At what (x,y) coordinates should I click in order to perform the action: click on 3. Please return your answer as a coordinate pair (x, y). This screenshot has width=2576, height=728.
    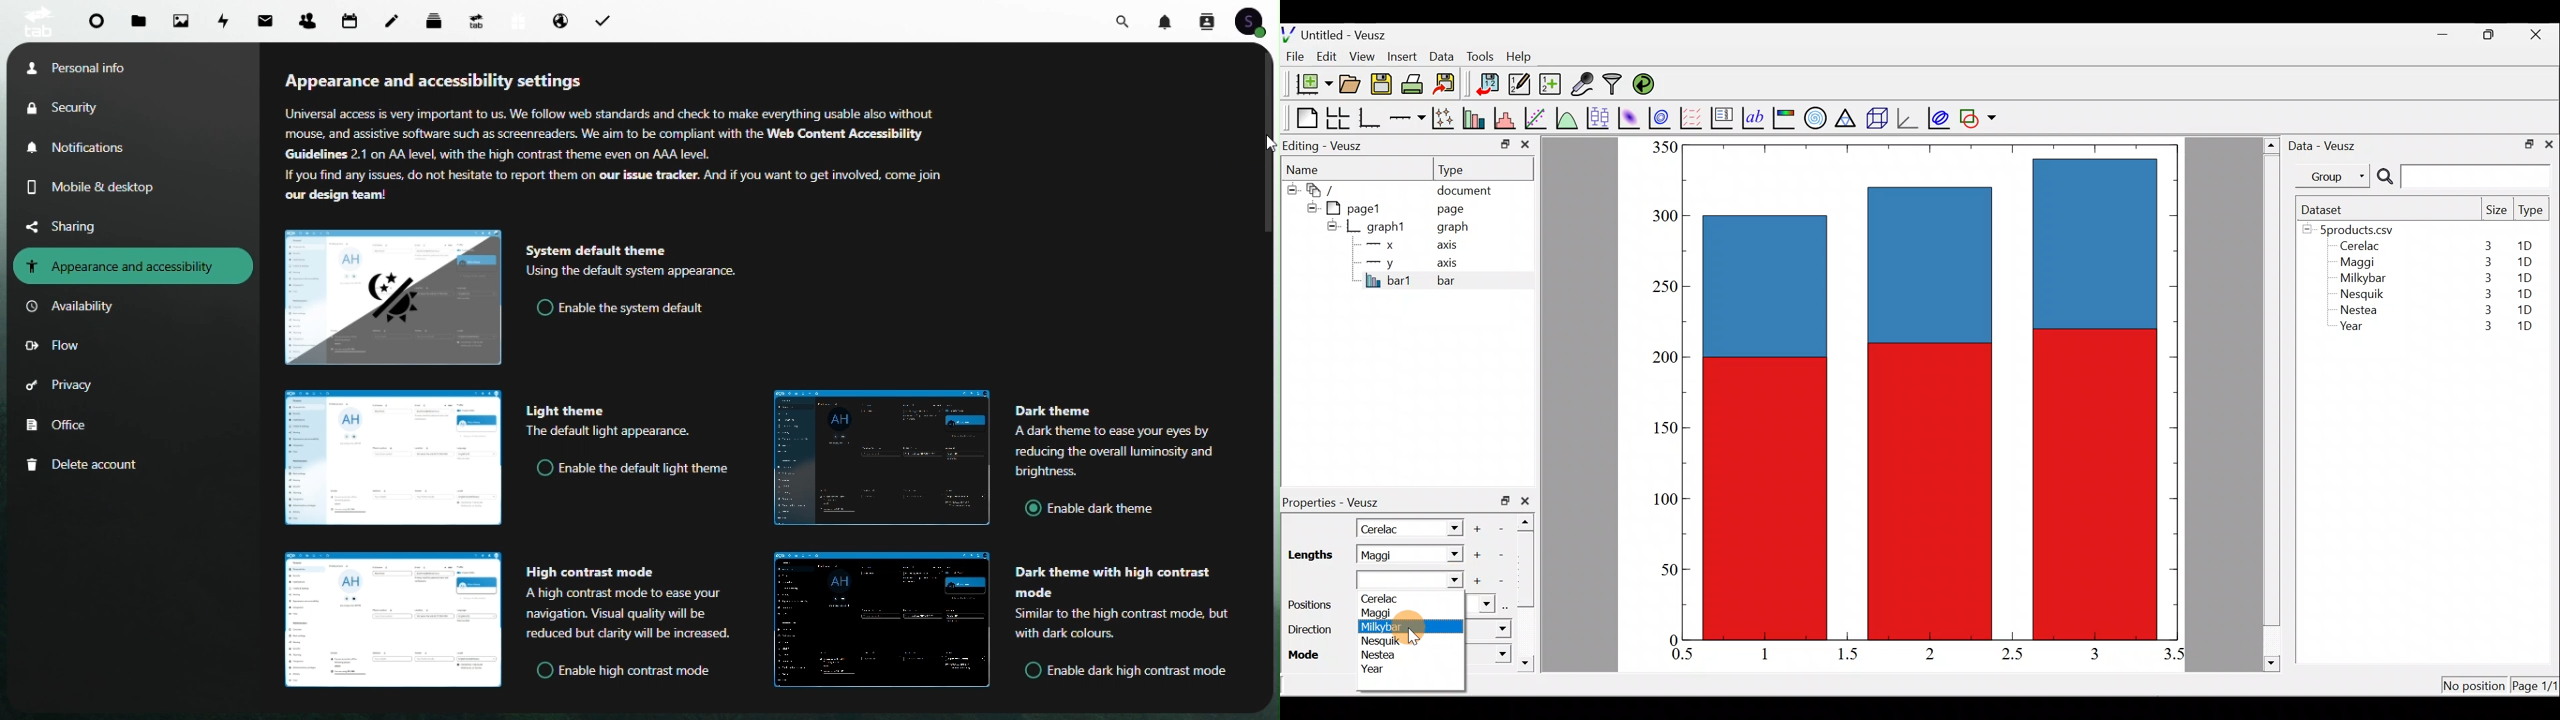
    Looking at the image, I should click on (2485, 293).